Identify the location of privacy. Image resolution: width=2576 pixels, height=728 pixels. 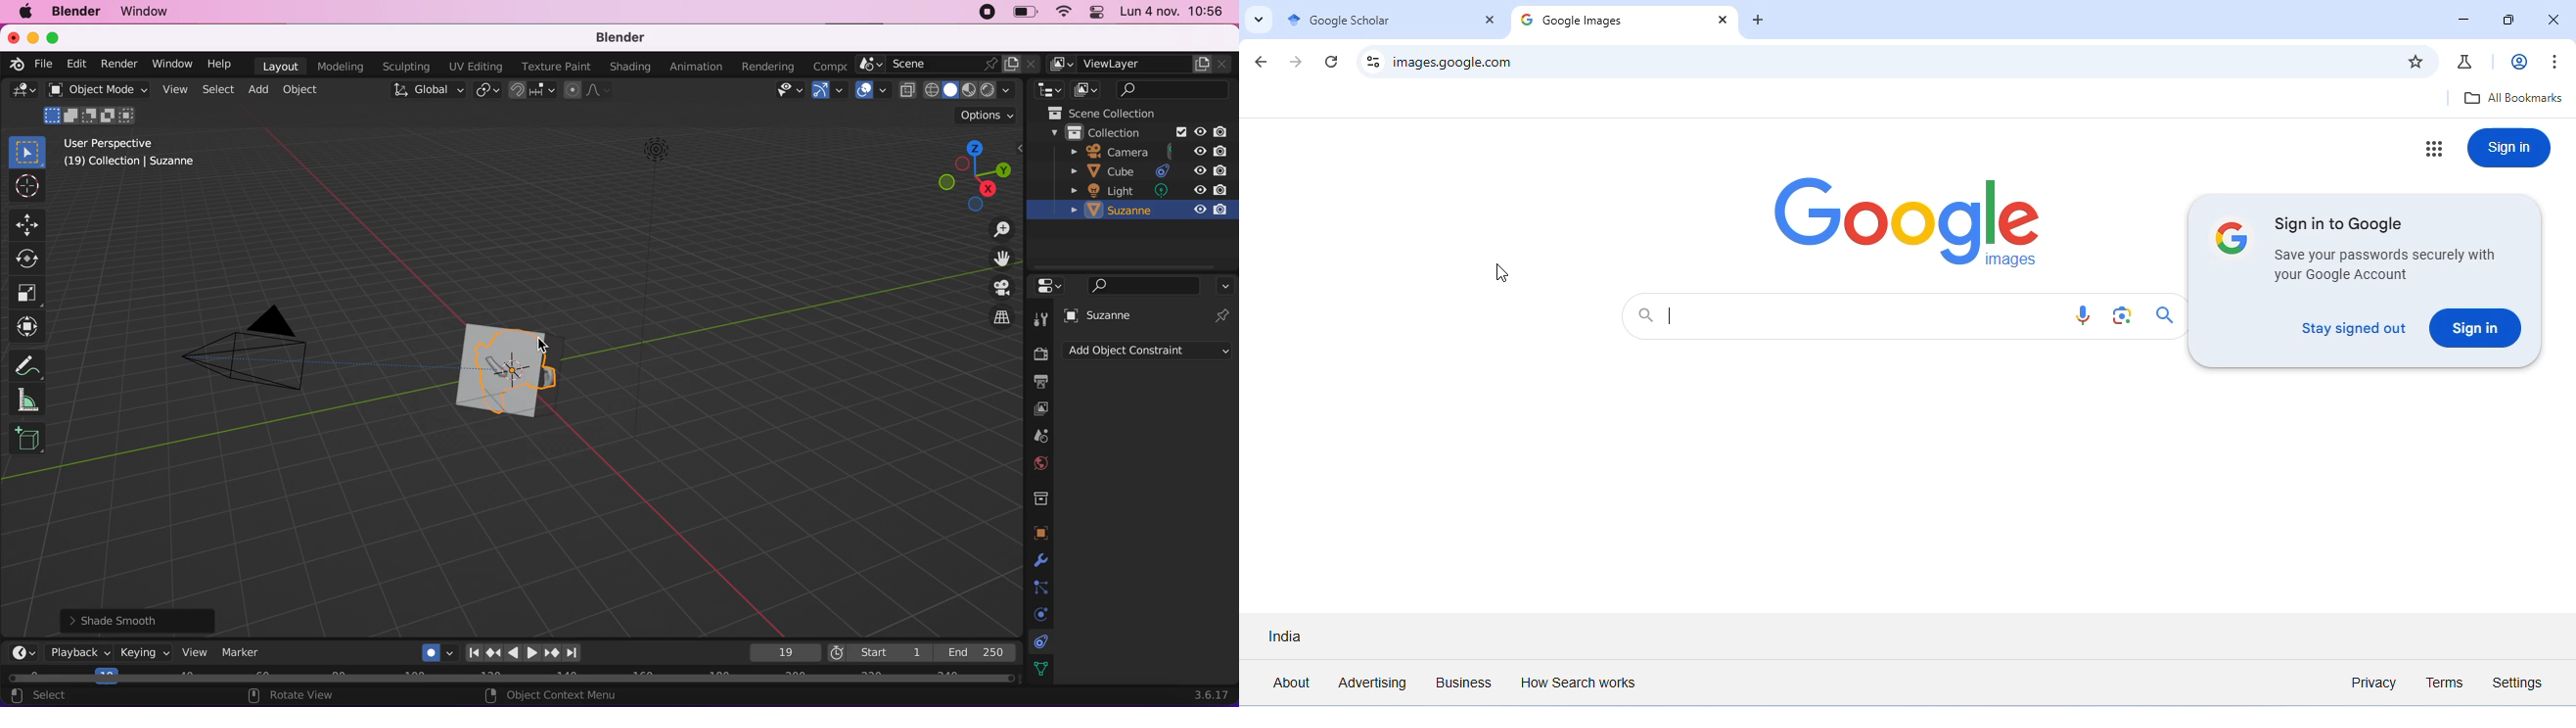
(2374, 684).